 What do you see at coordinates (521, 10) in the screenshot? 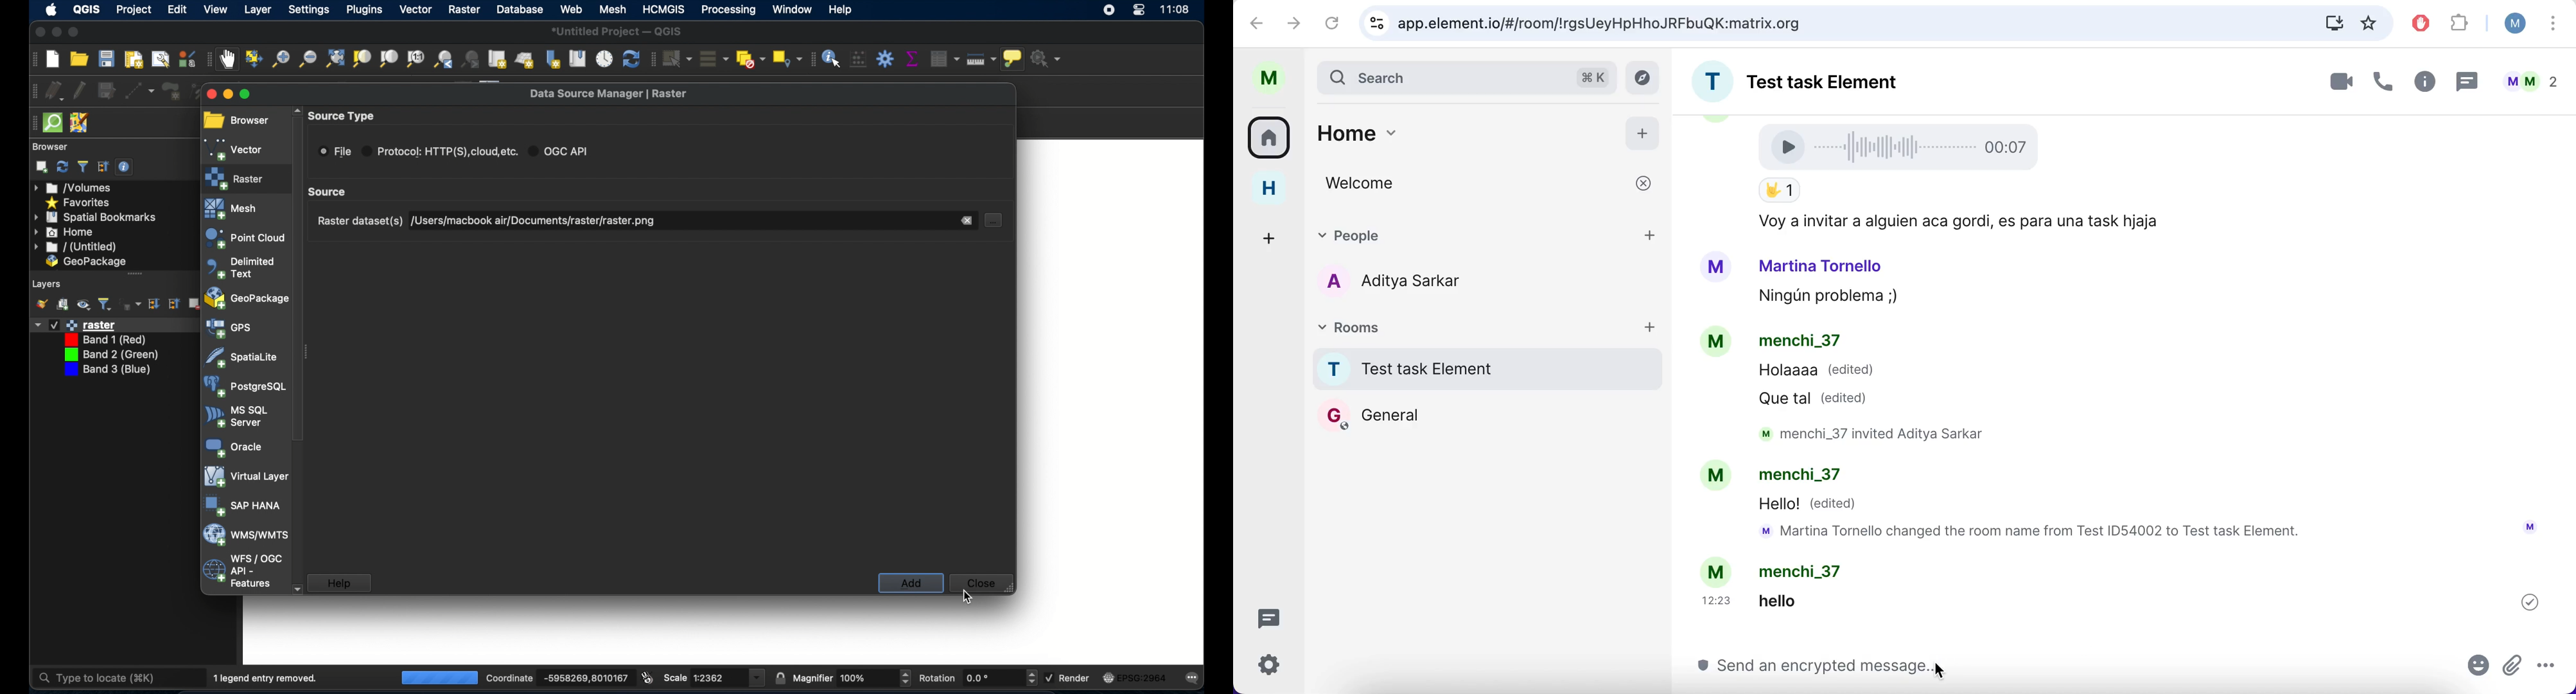
I see `database` at bounding box center [521, 10].